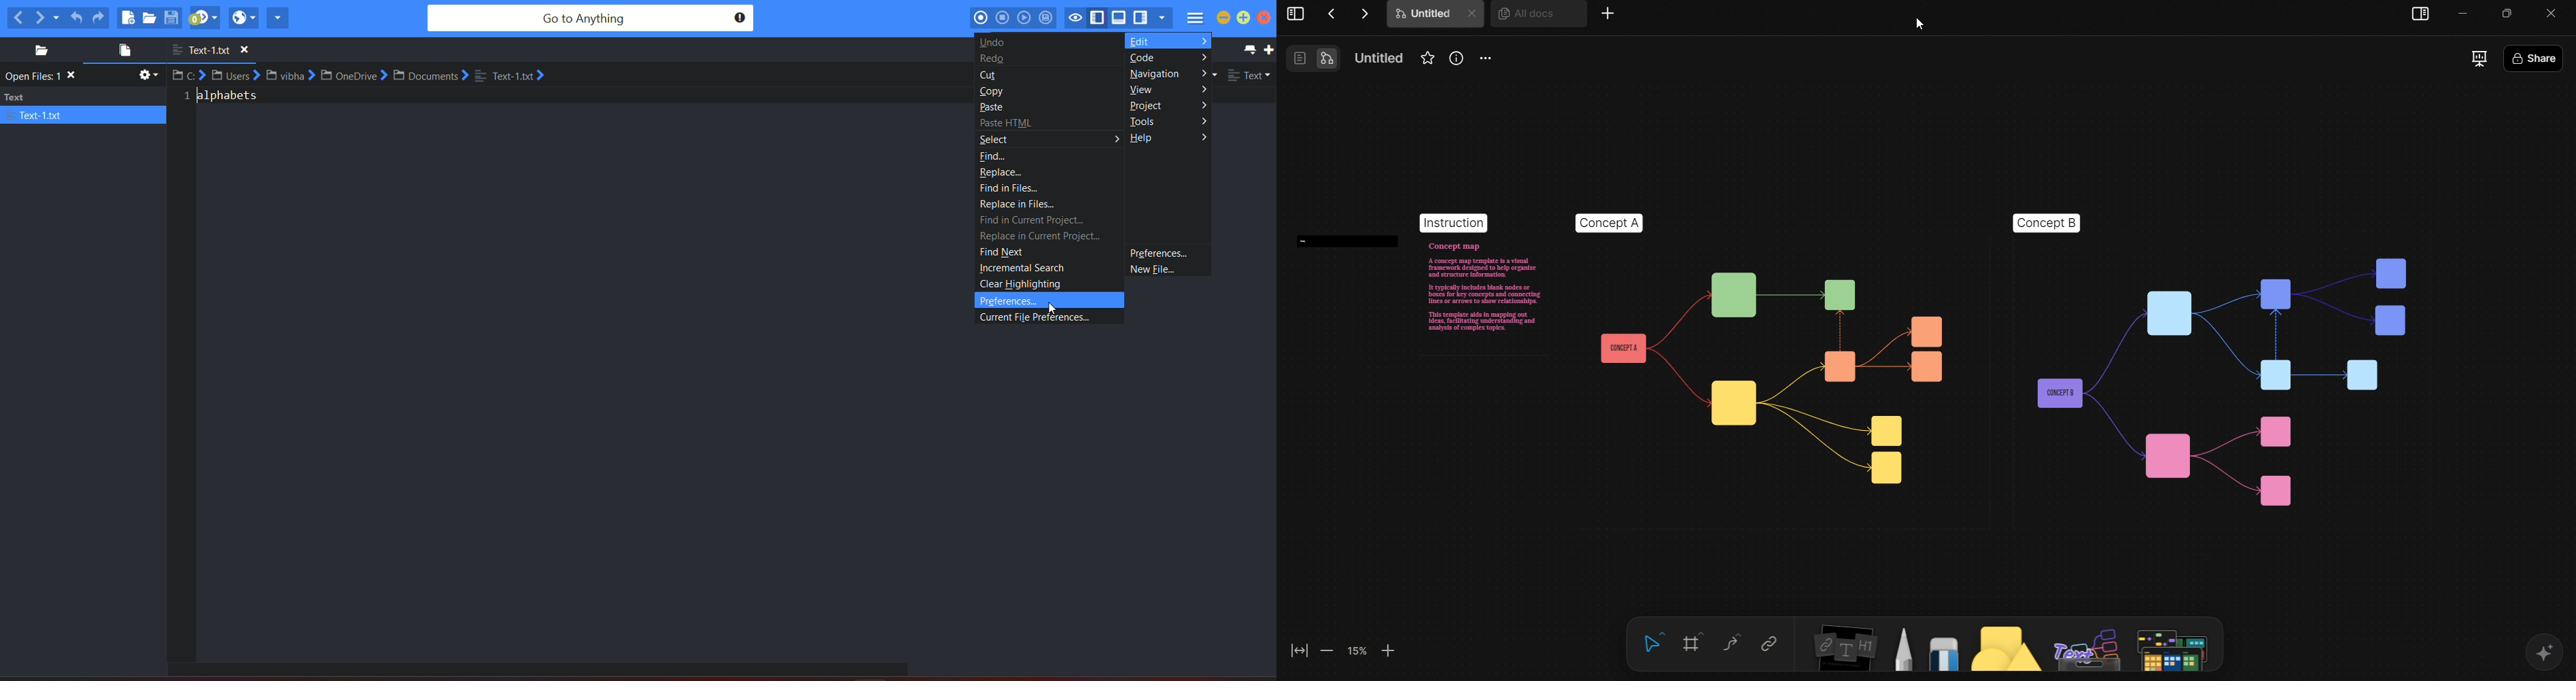  I want to click on cut, so click(990, 75).